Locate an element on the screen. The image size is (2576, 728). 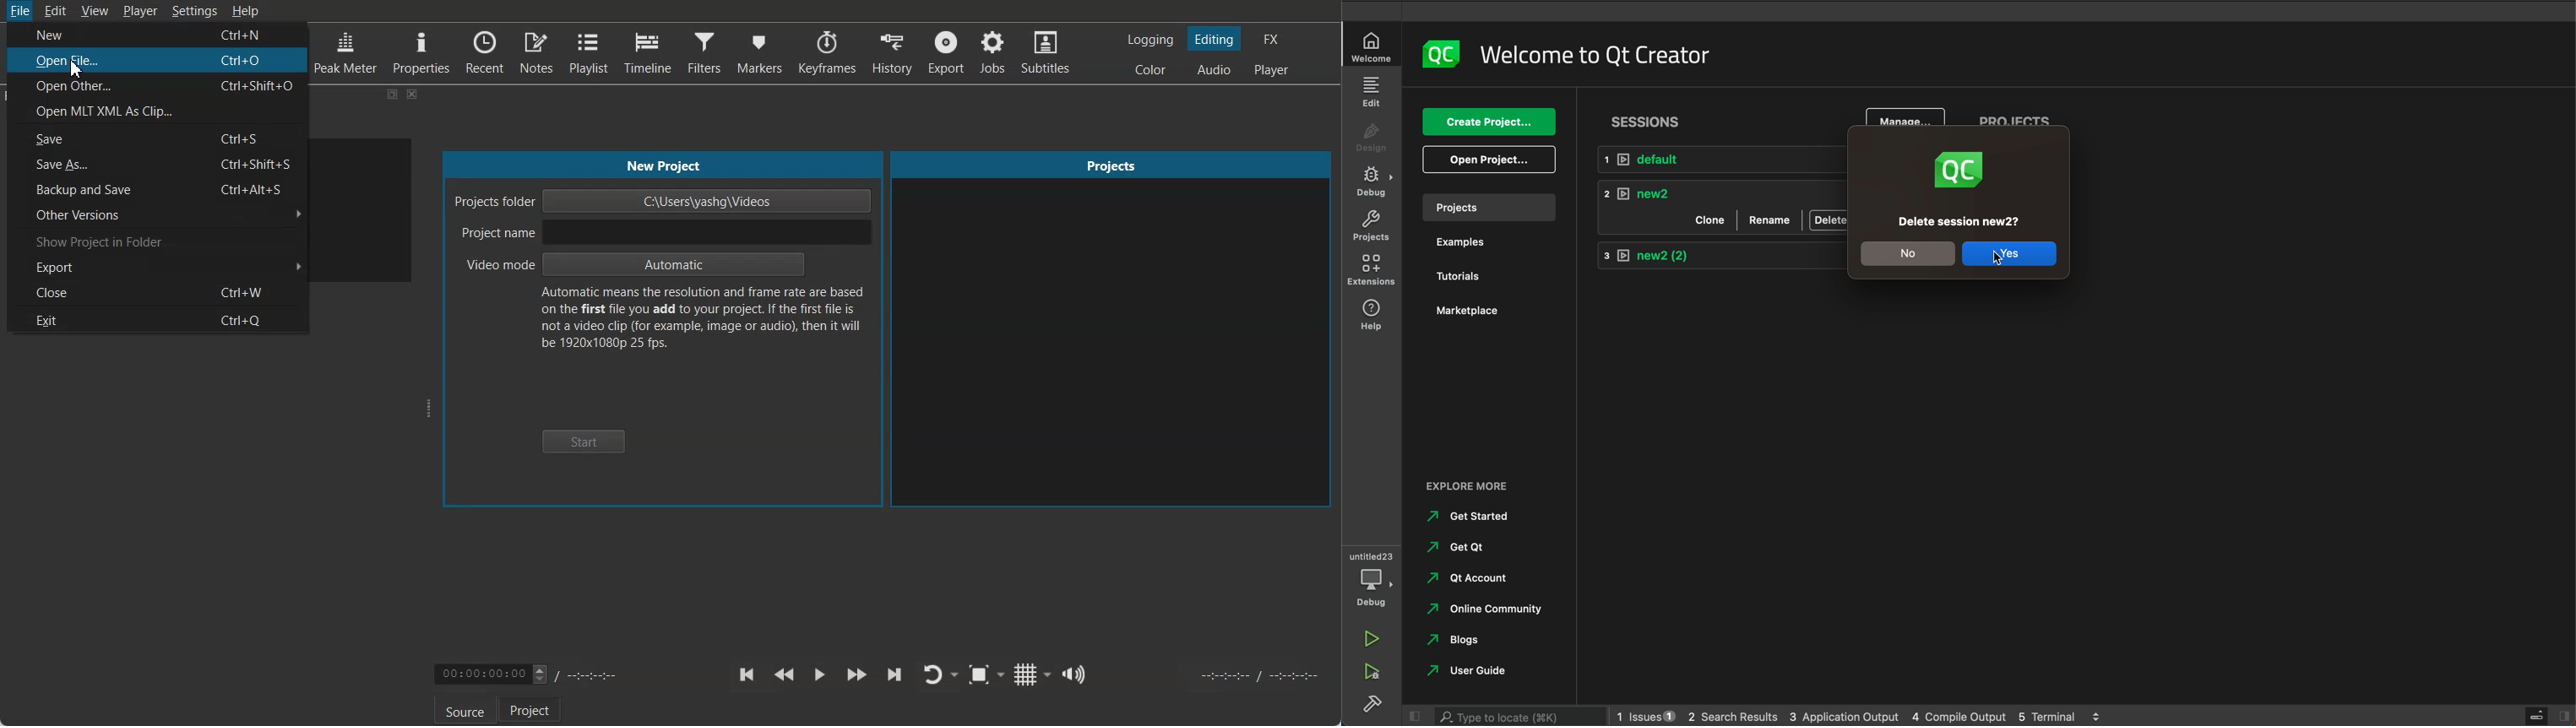
Open File is located at coordinates (101, 60).